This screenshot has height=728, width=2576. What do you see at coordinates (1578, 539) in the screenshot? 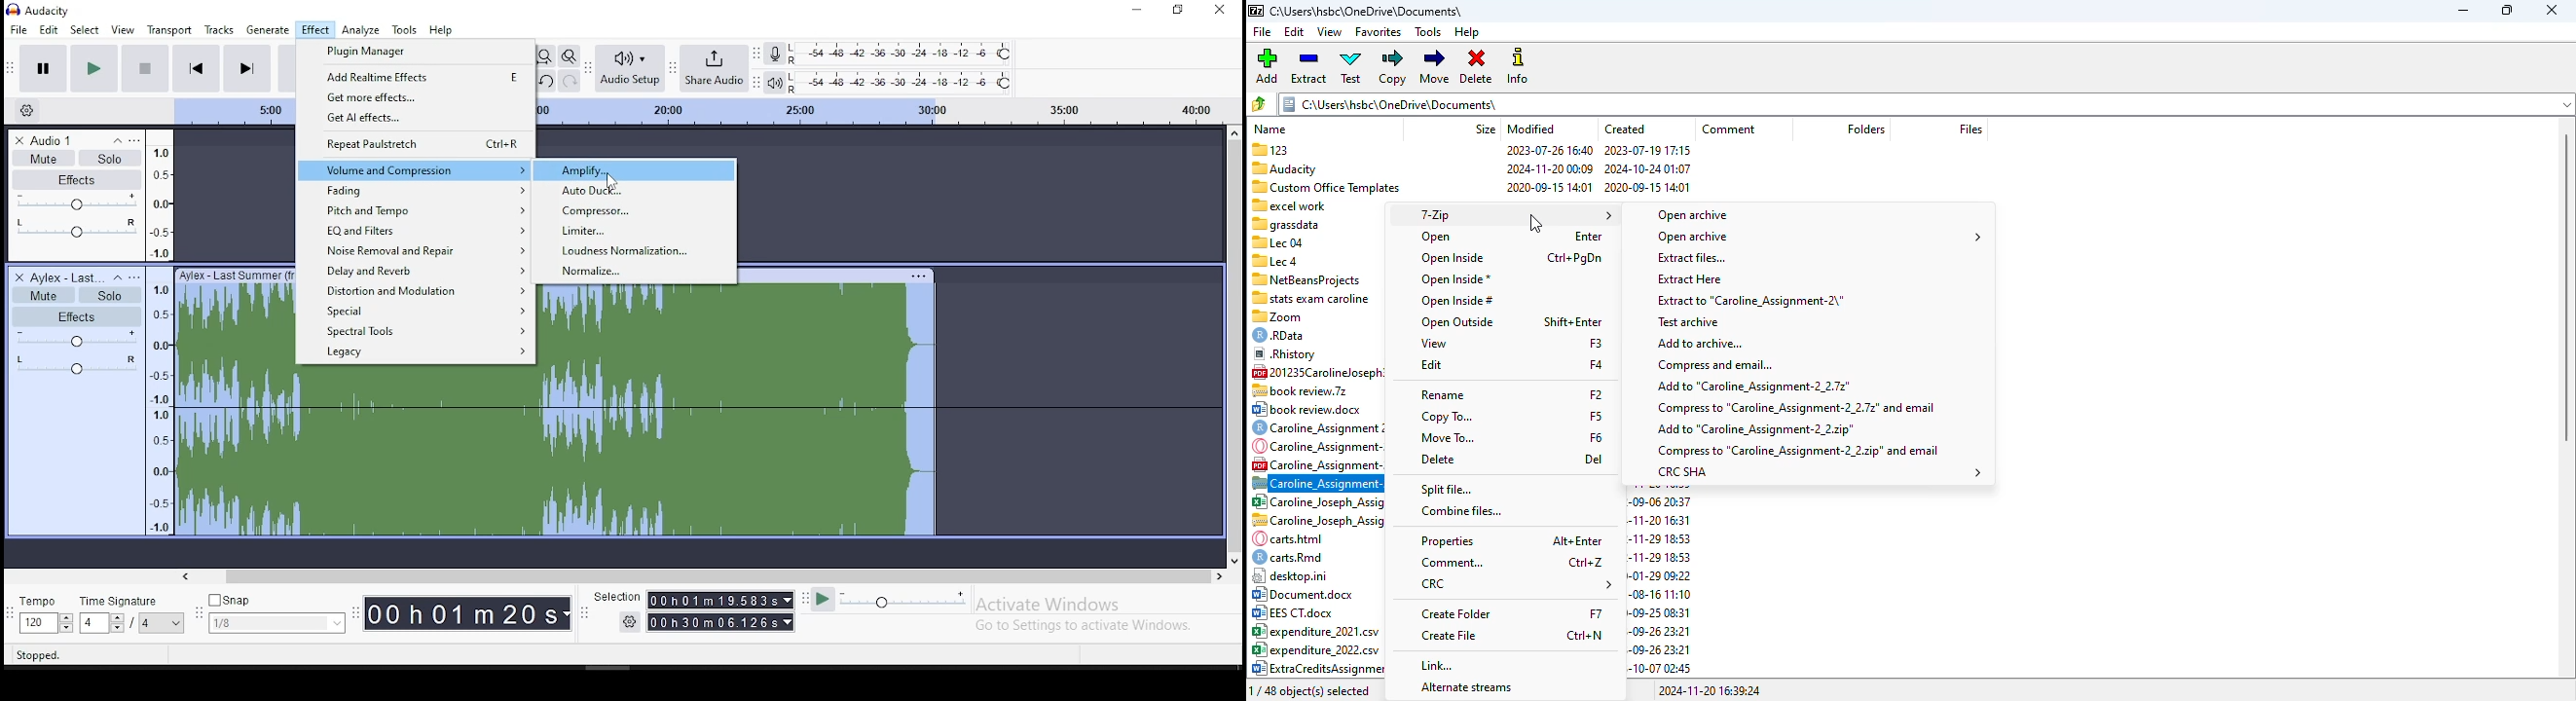
I see `shortcut for properties` at bounding box center [1578, 539].